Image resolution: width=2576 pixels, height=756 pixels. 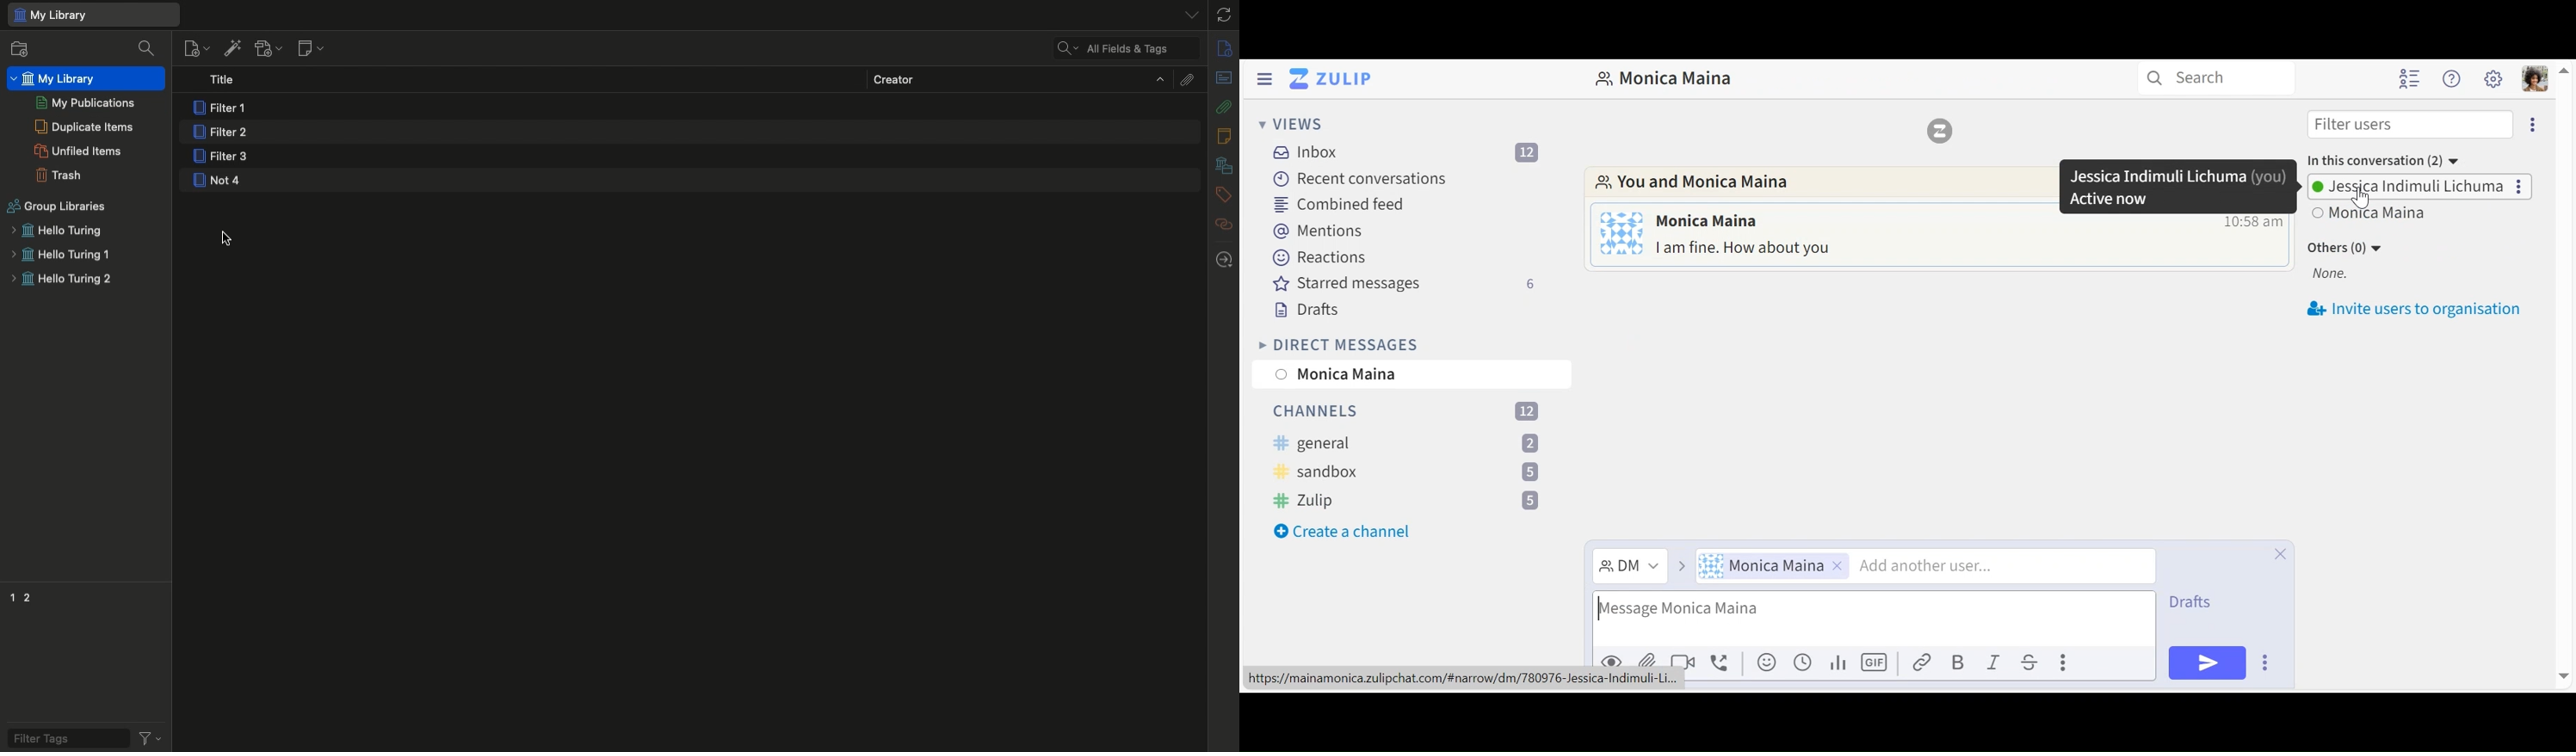 What do you see at coordinates (232, 243) in the screenshot?
I see `cursor` at bounding box center [232, 243].